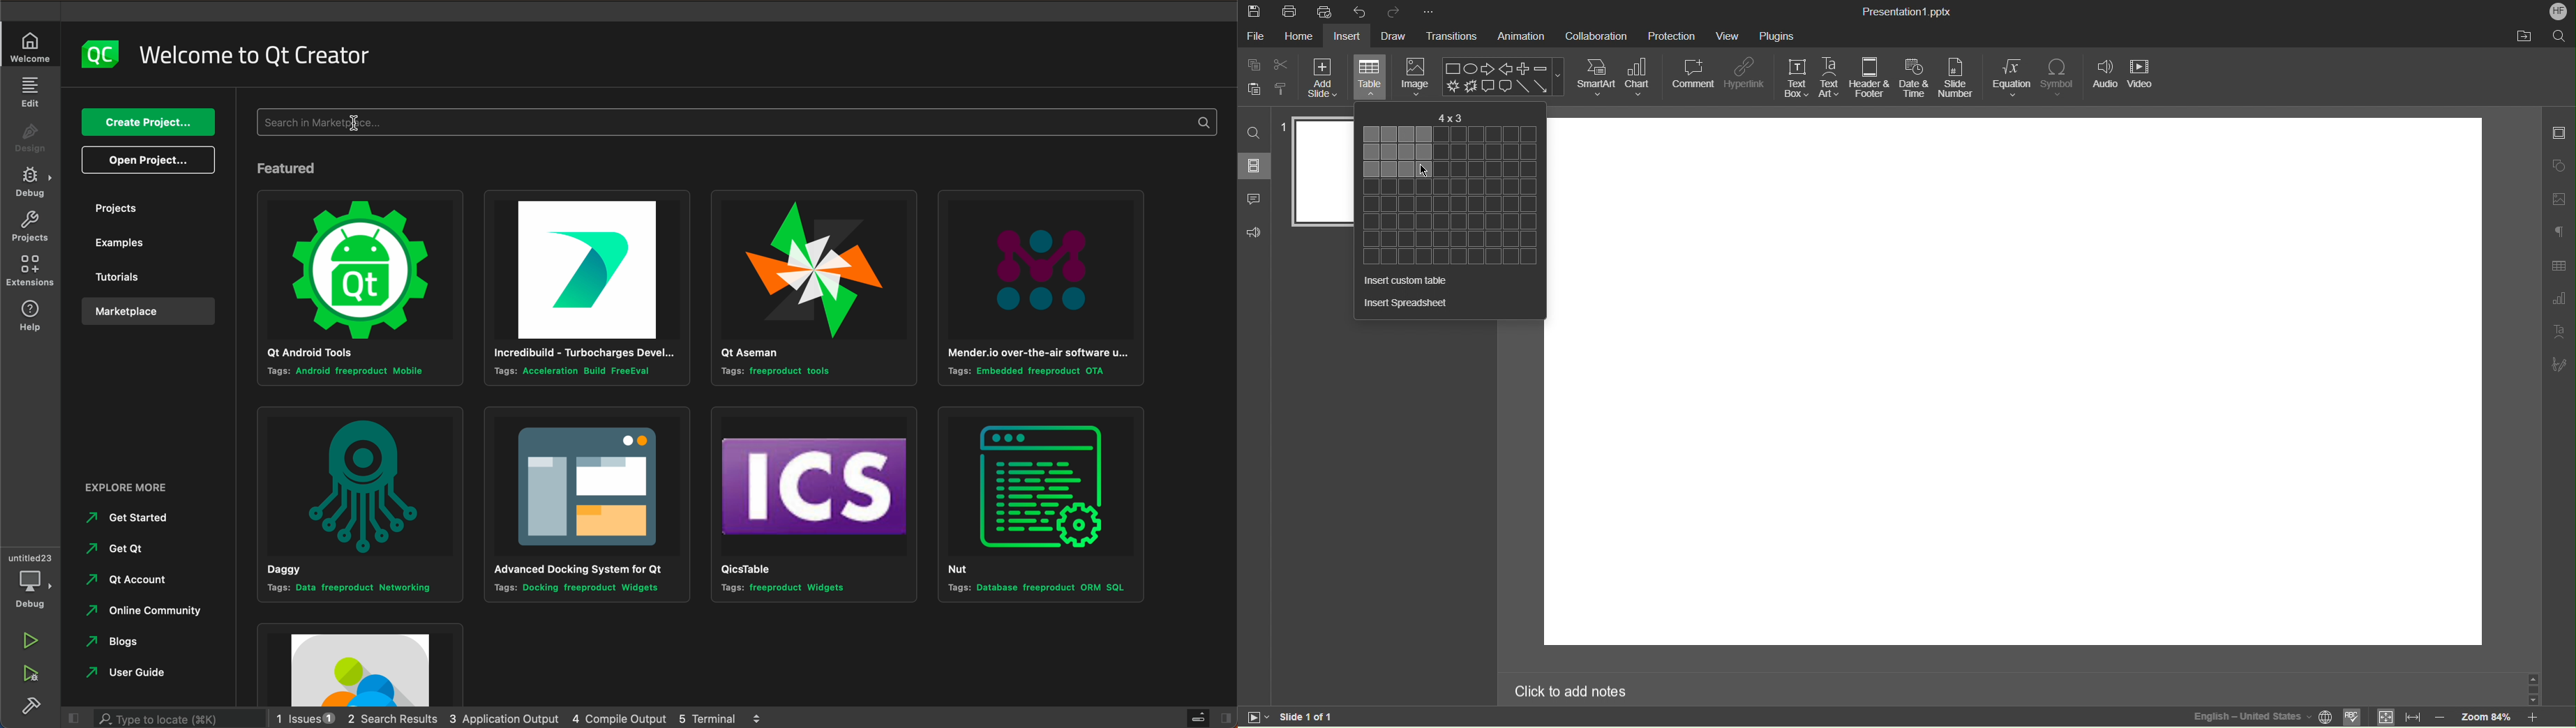 This screenshot has height=728, width=2576. I want to click on Open Folder, so click(2524, 36).